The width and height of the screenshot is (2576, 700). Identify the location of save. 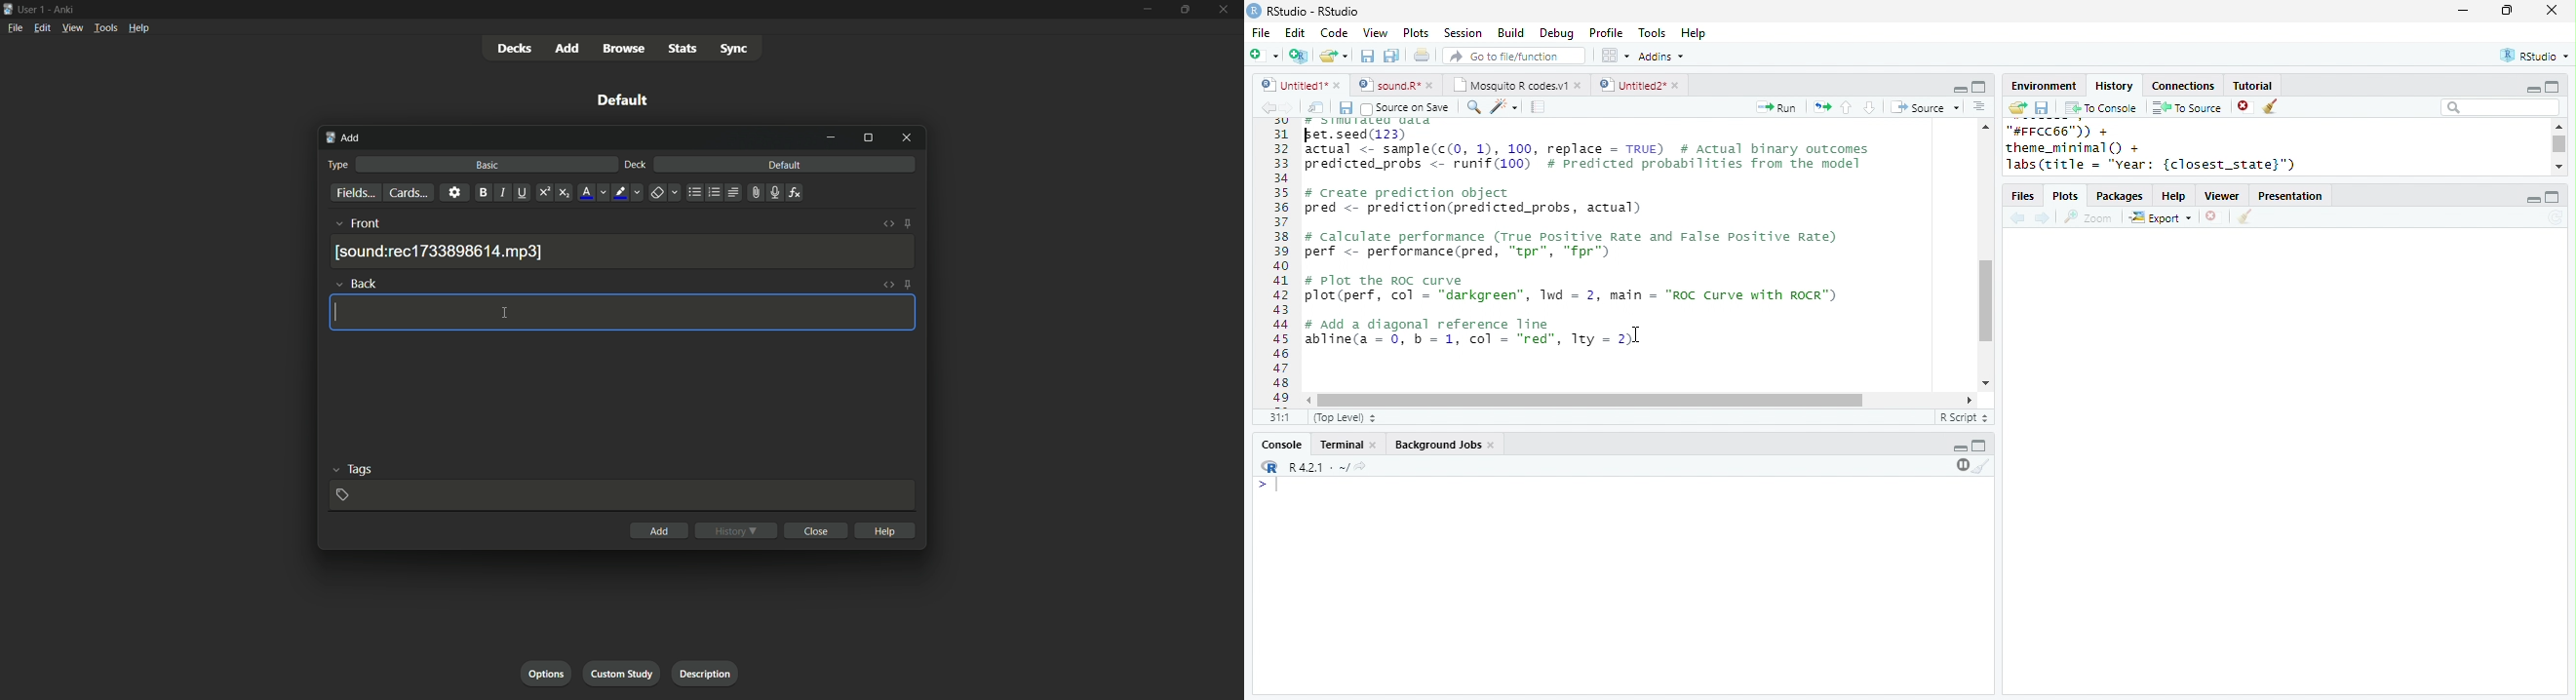
(1367, 56).